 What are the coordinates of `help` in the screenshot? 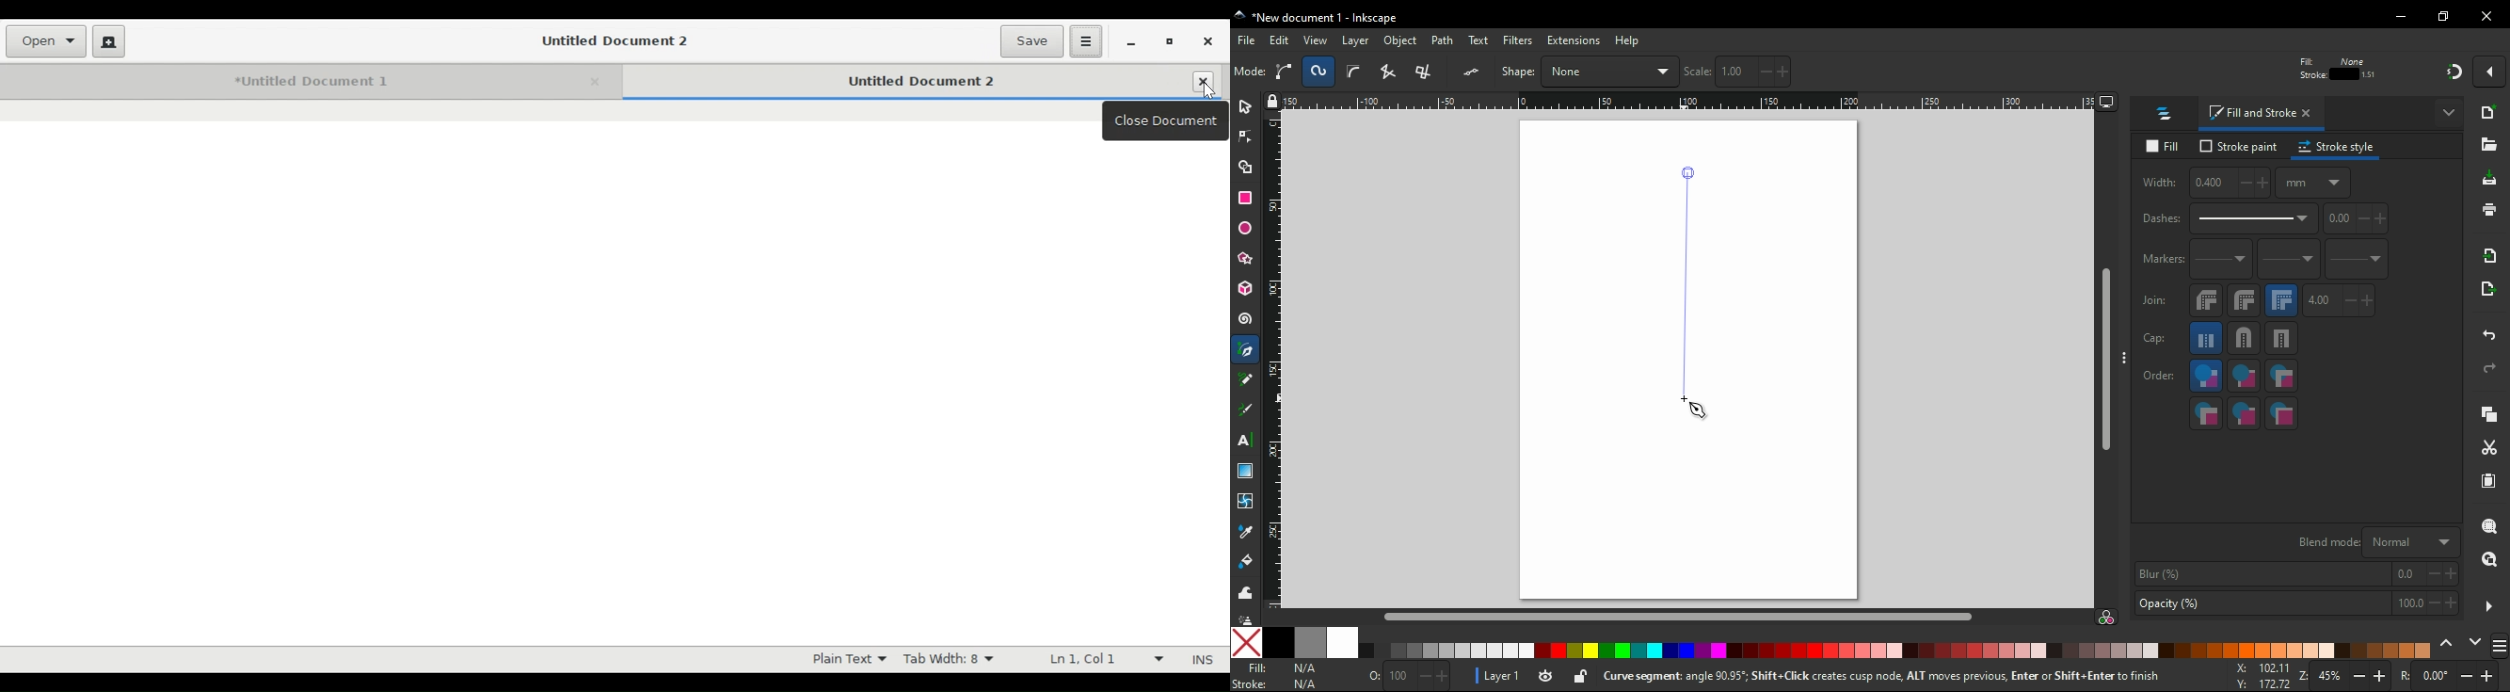 It's located at (1627, 40).